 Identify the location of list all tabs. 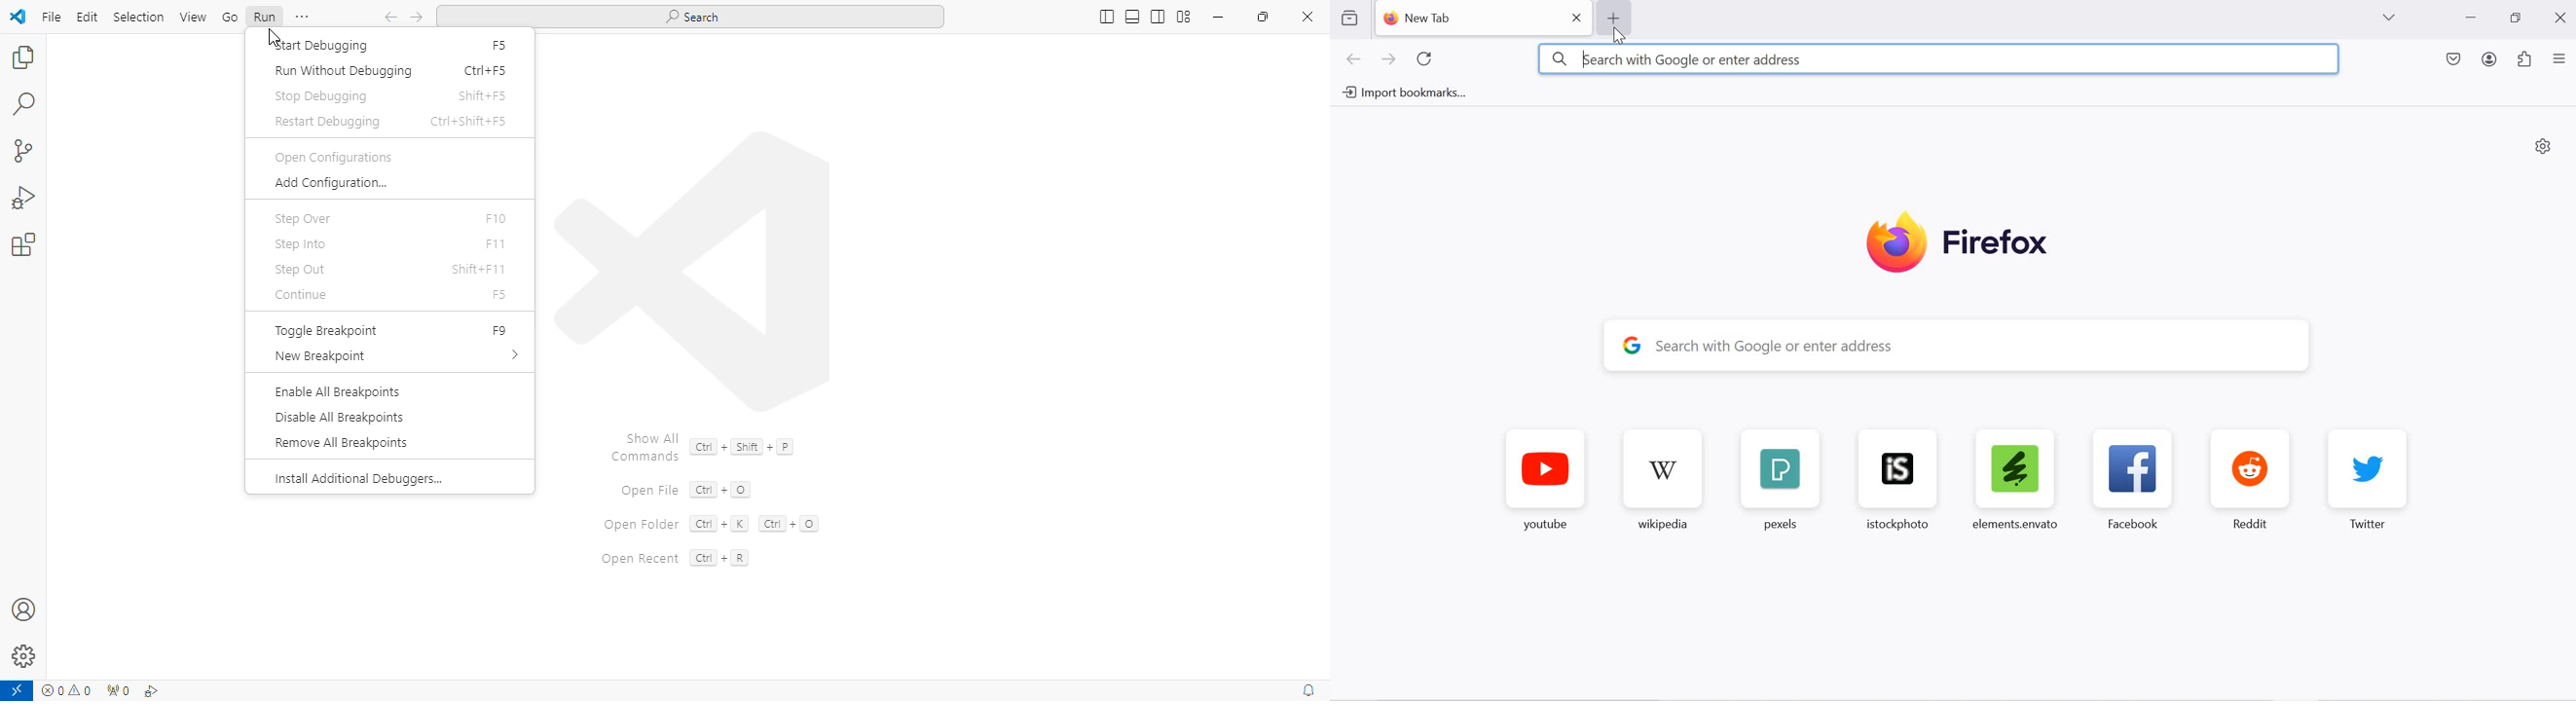
(2388, 18).